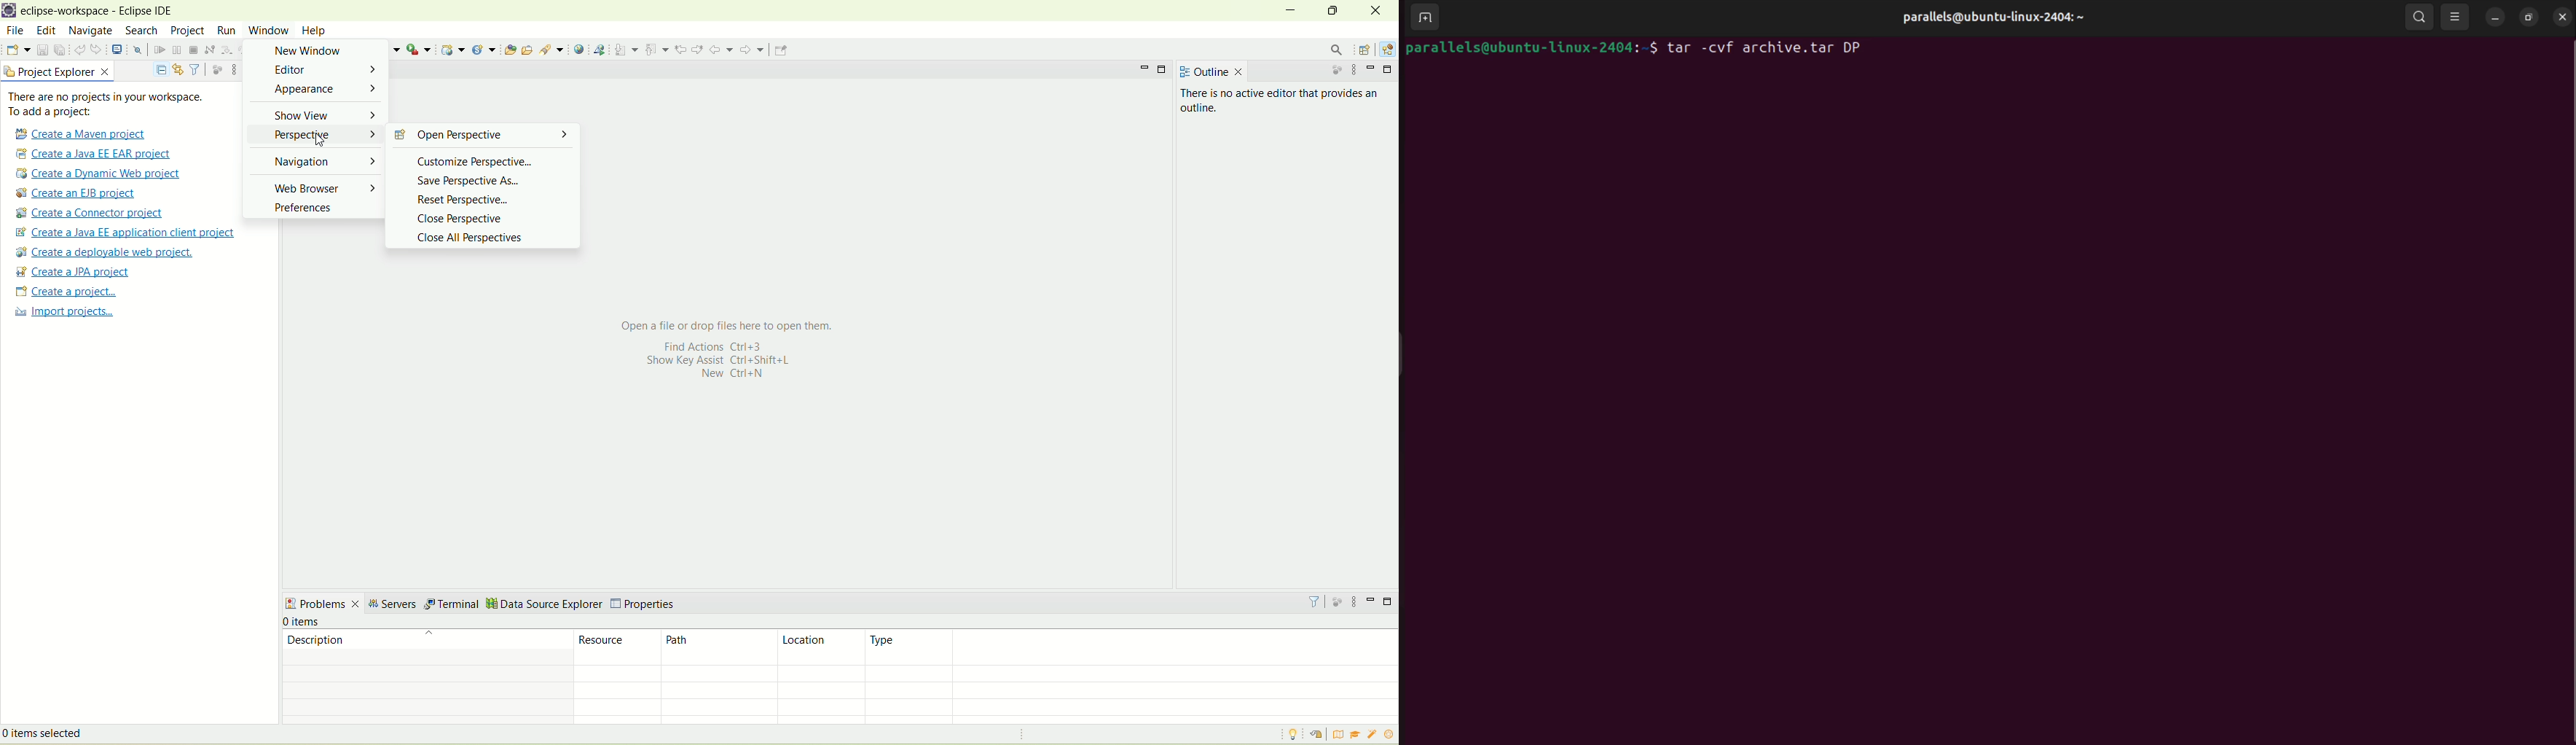  Describe the element at coordinates (268, 31) in the screenshot. I see `window` at that location.